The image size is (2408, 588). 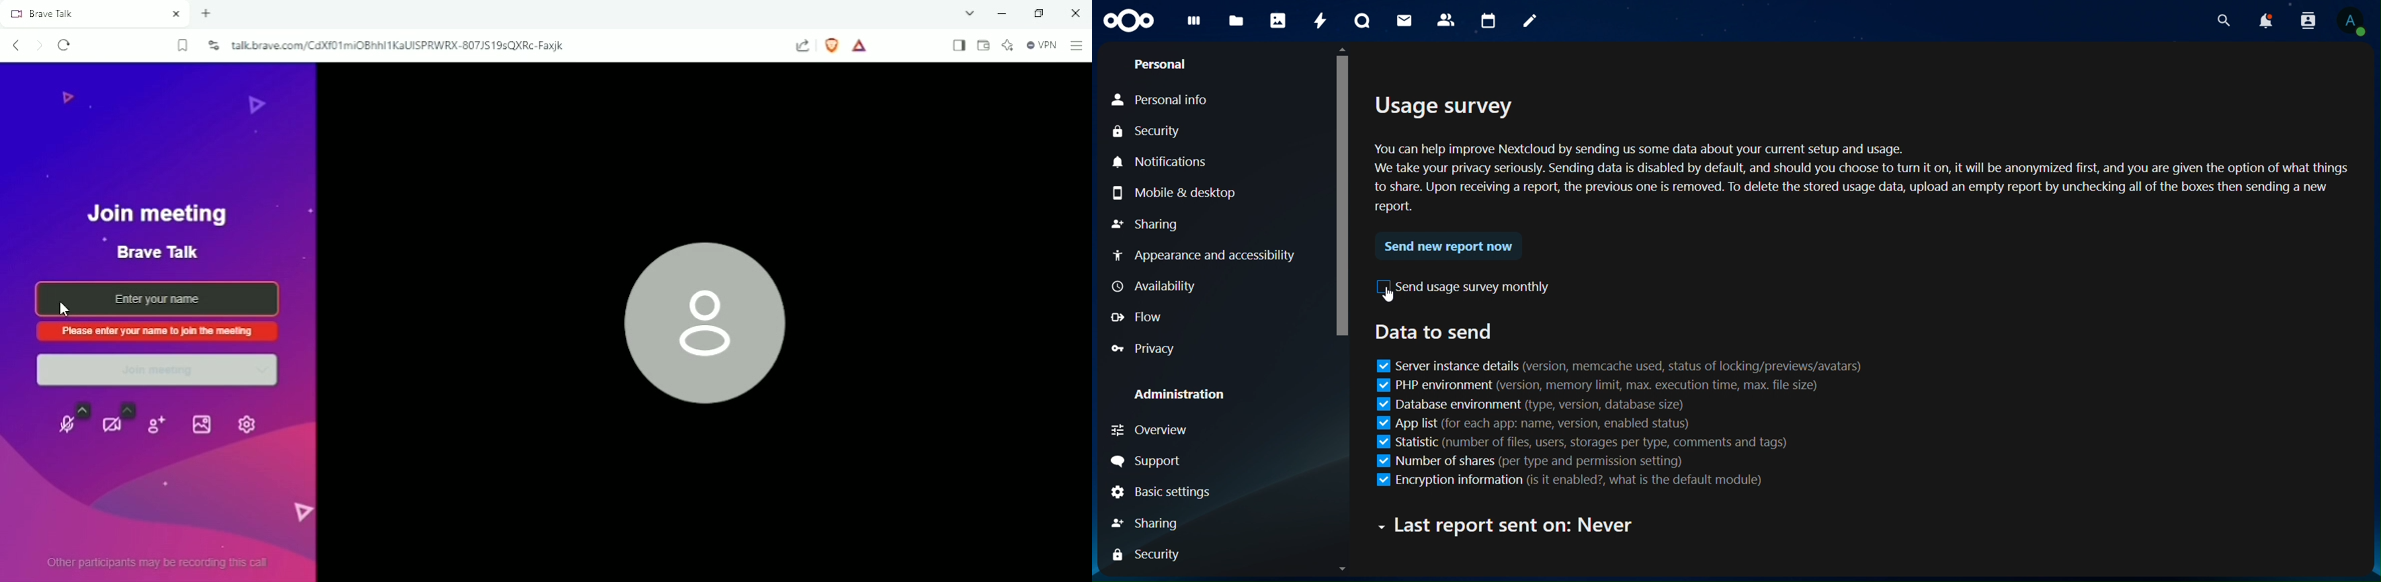 I want to click on photos, so click(x=1277, y=22).